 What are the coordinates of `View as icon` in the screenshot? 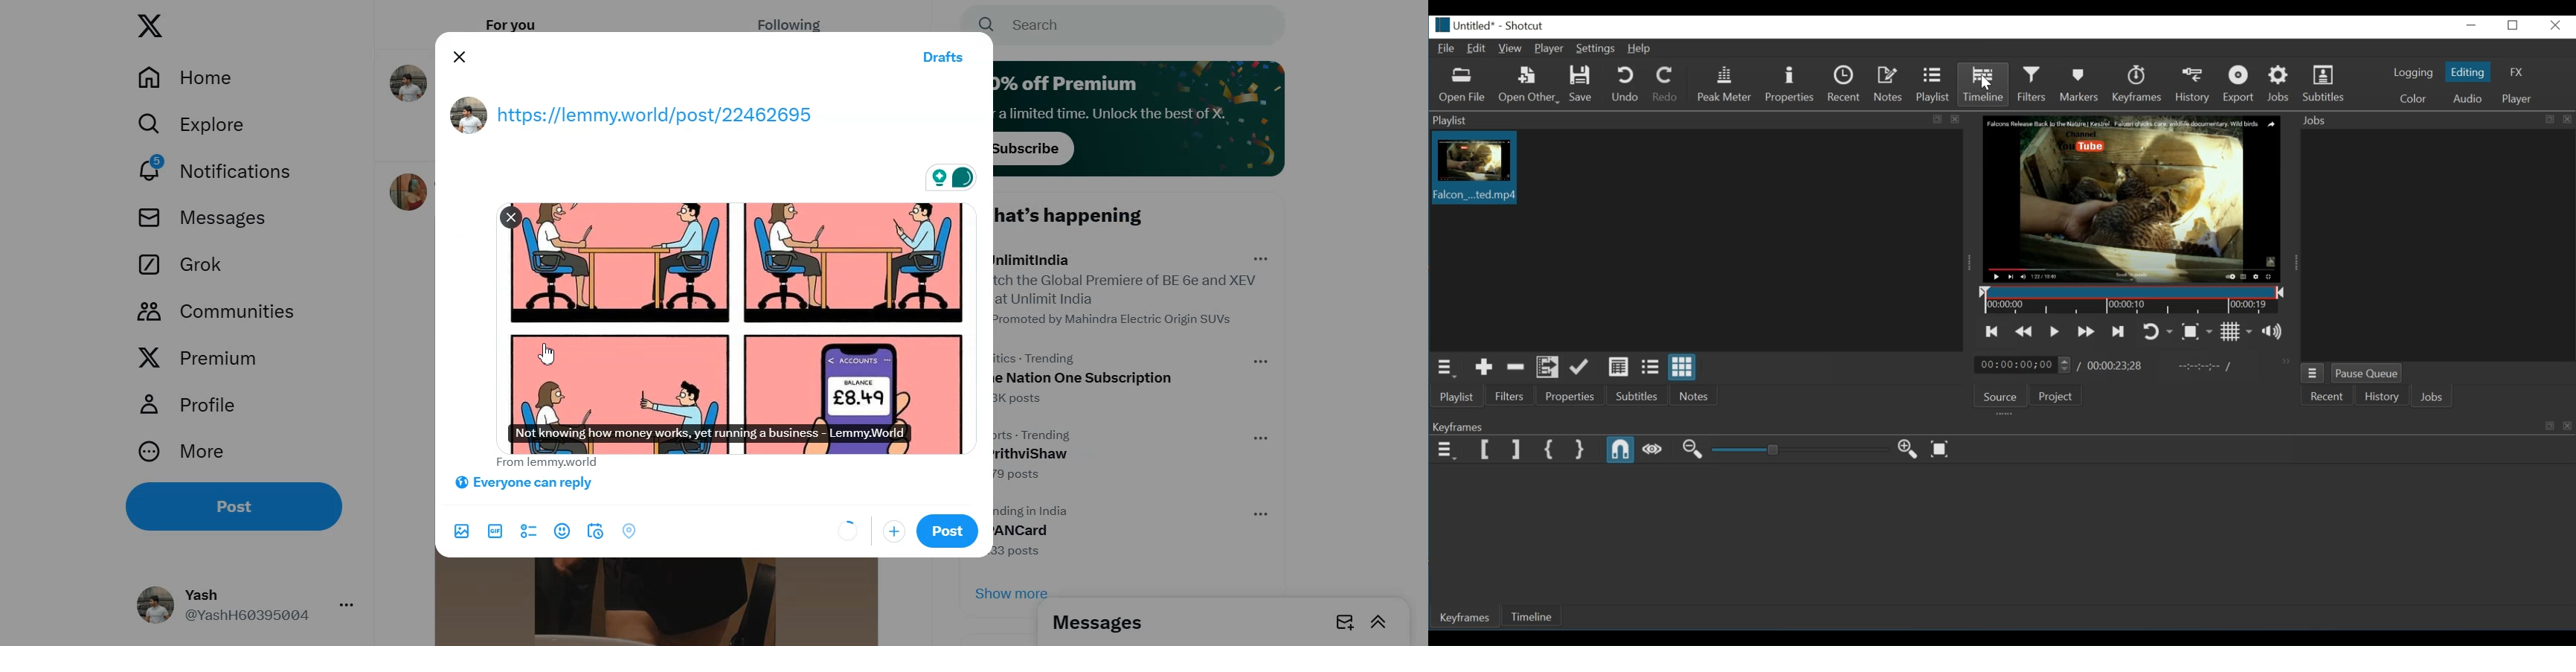 It's located at (1683, 367).